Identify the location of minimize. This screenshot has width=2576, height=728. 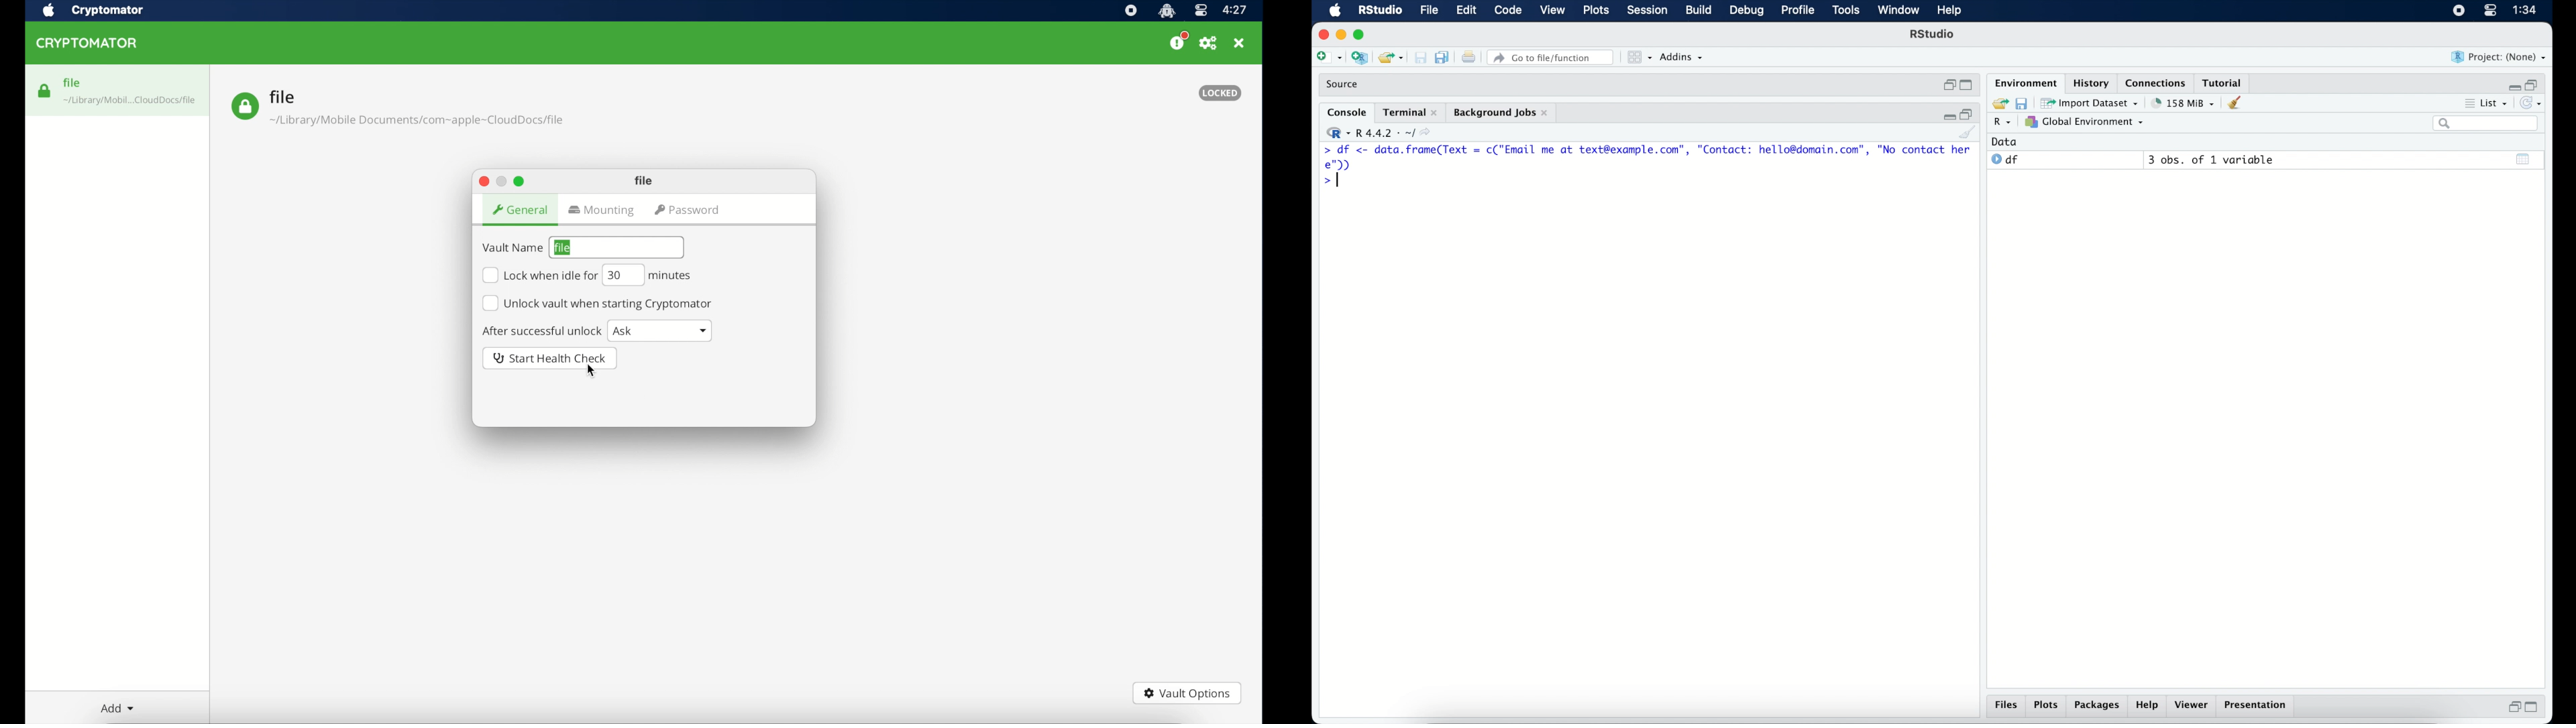
(1340, 36).